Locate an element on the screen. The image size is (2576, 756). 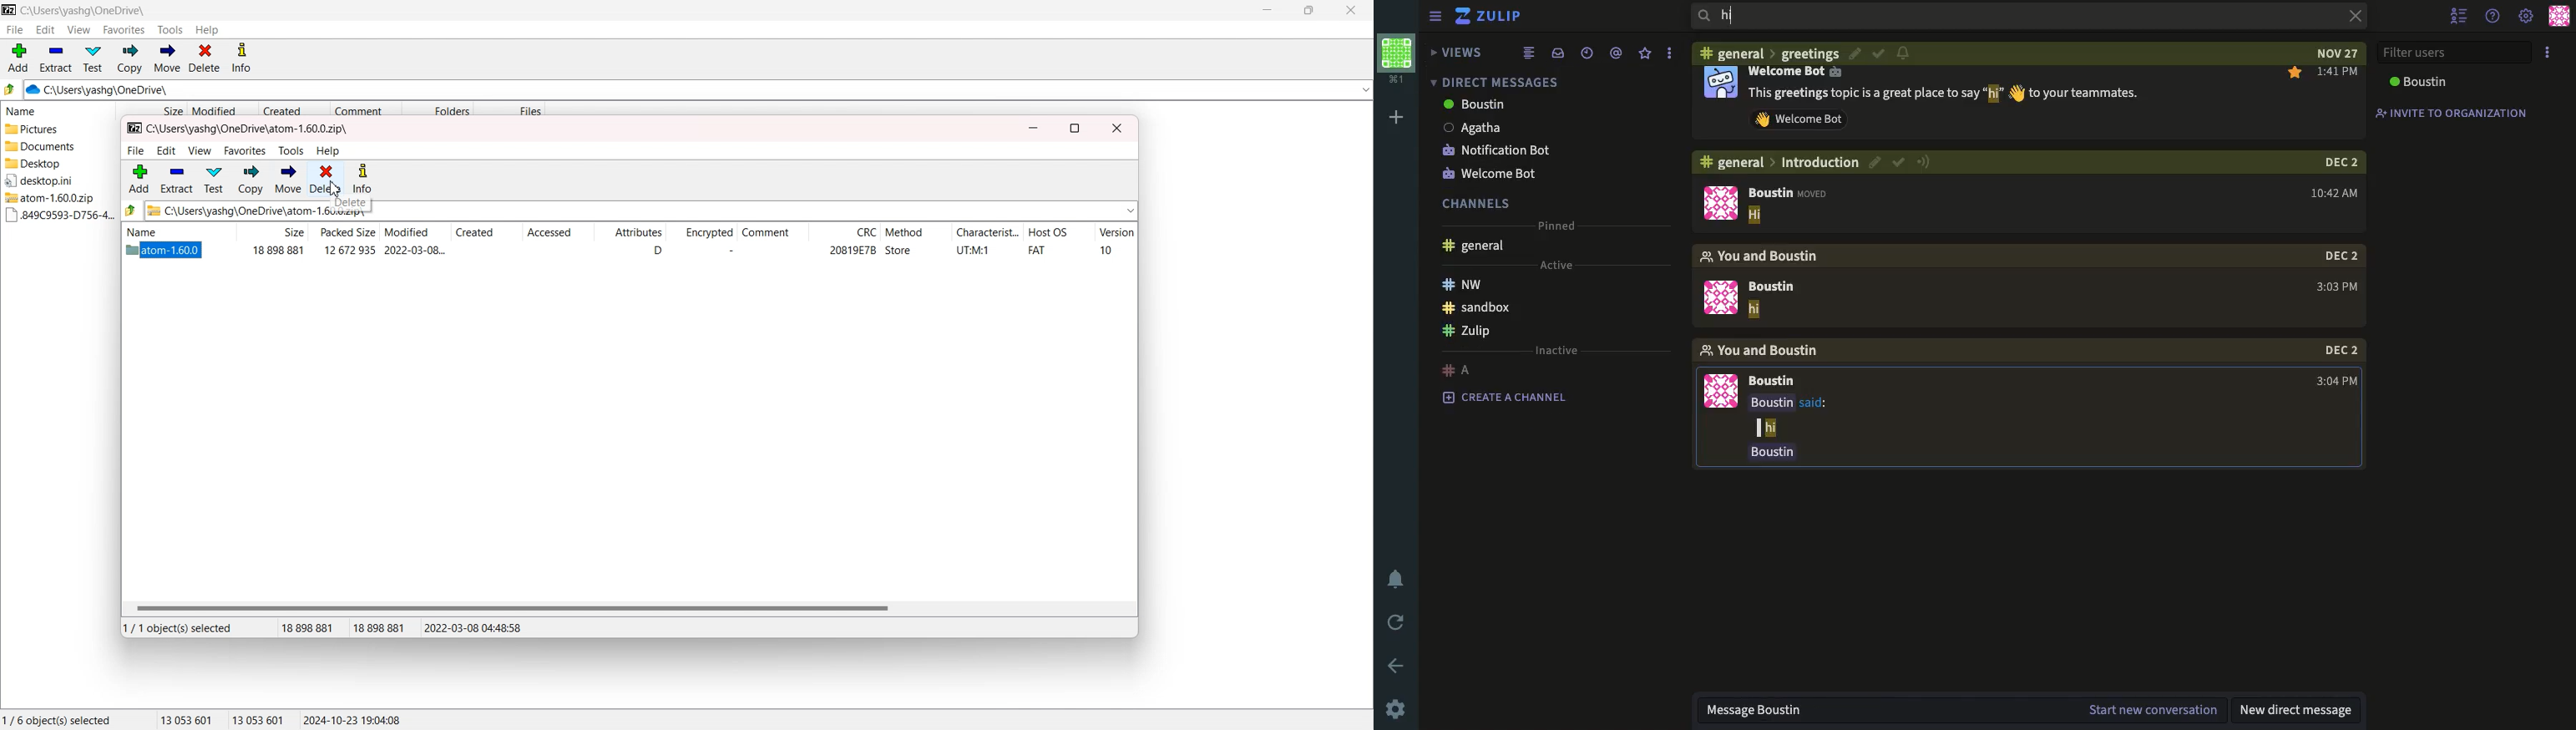
Boustin is located at coordinates (1769, 453).